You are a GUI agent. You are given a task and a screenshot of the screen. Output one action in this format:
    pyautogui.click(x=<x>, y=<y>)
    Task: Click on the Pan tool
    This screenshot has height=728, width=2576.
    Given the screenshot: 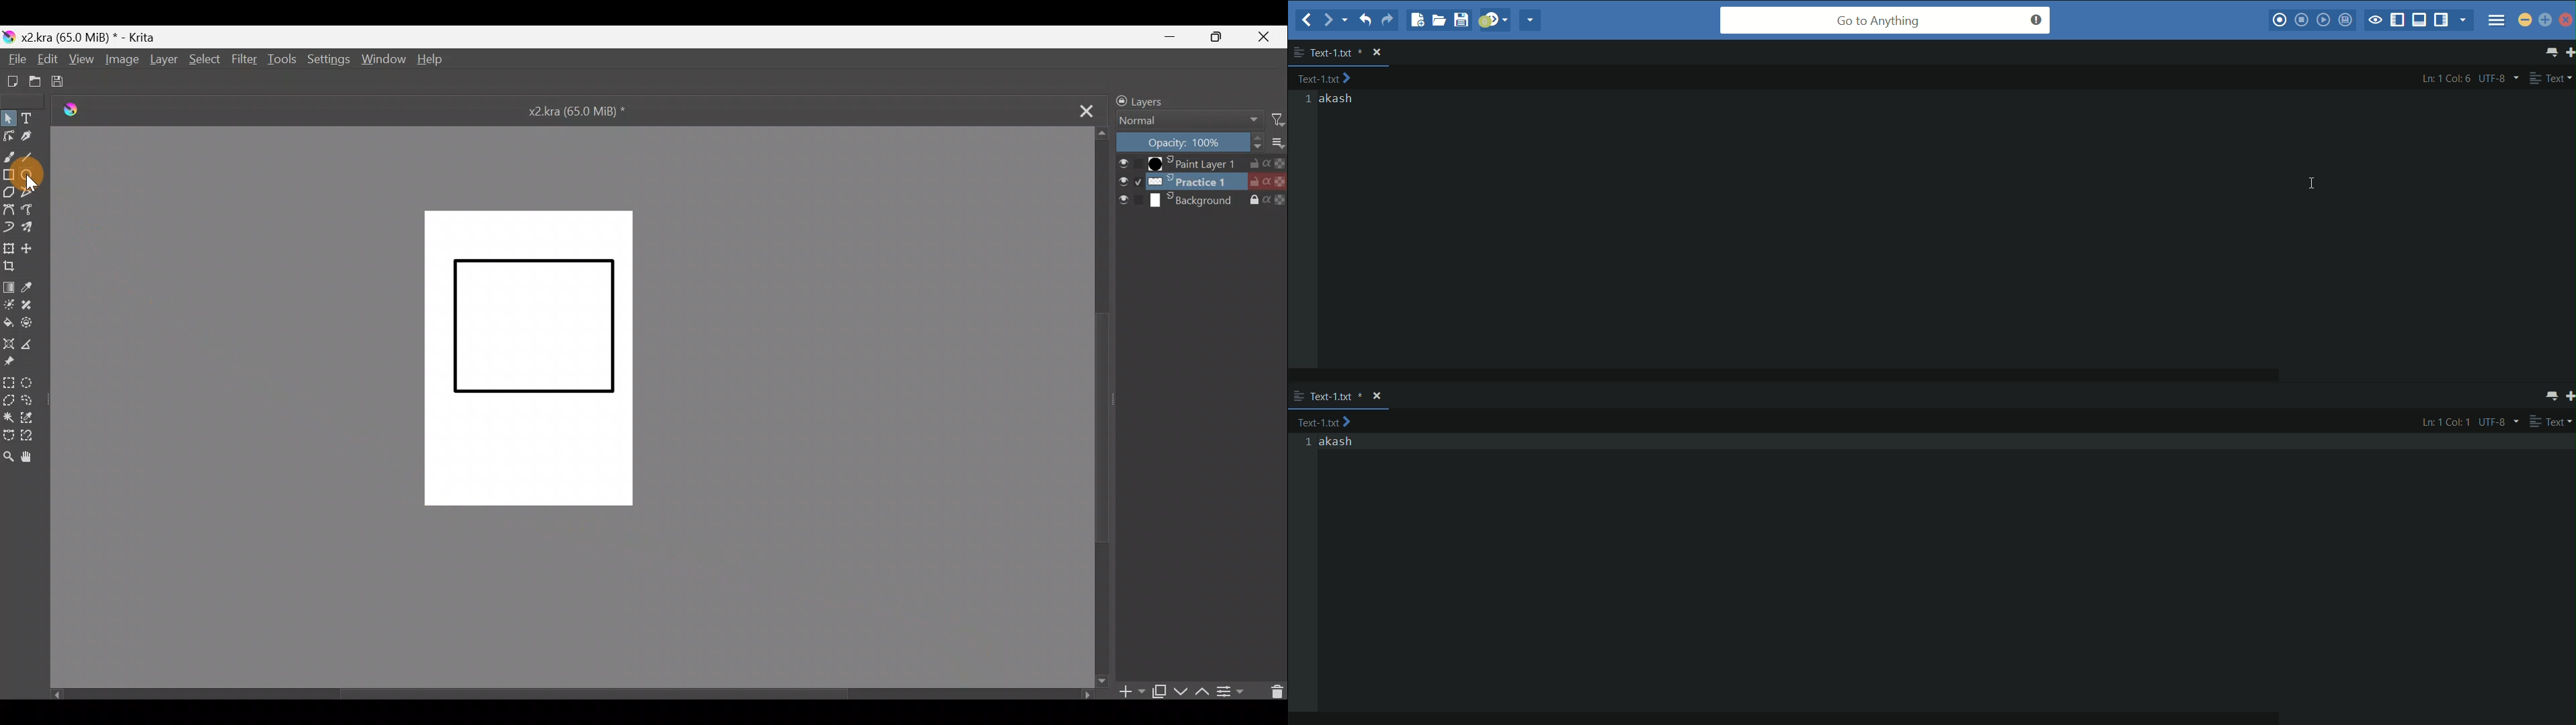 What is the action you would take?
    pyautogui.click(x=34, y=456)
    